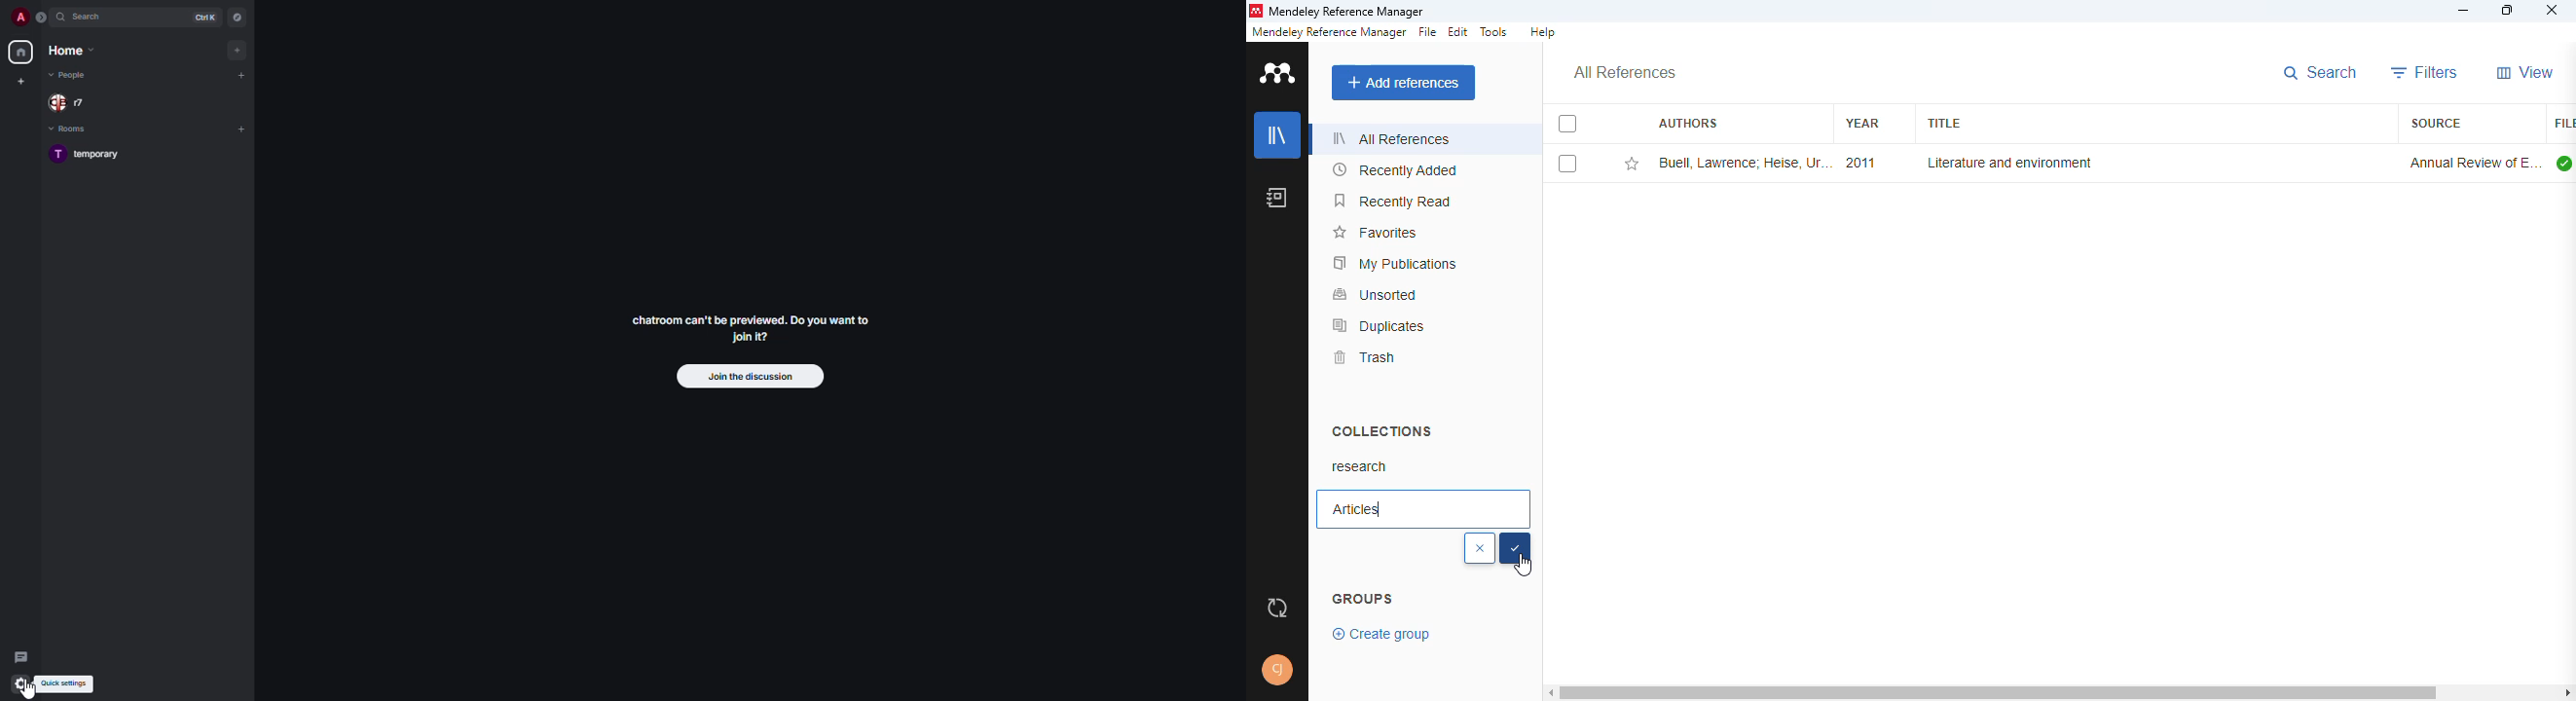  Describe the element at coordinates (1276, 609) in the screenshot. I see `sync` at that location.